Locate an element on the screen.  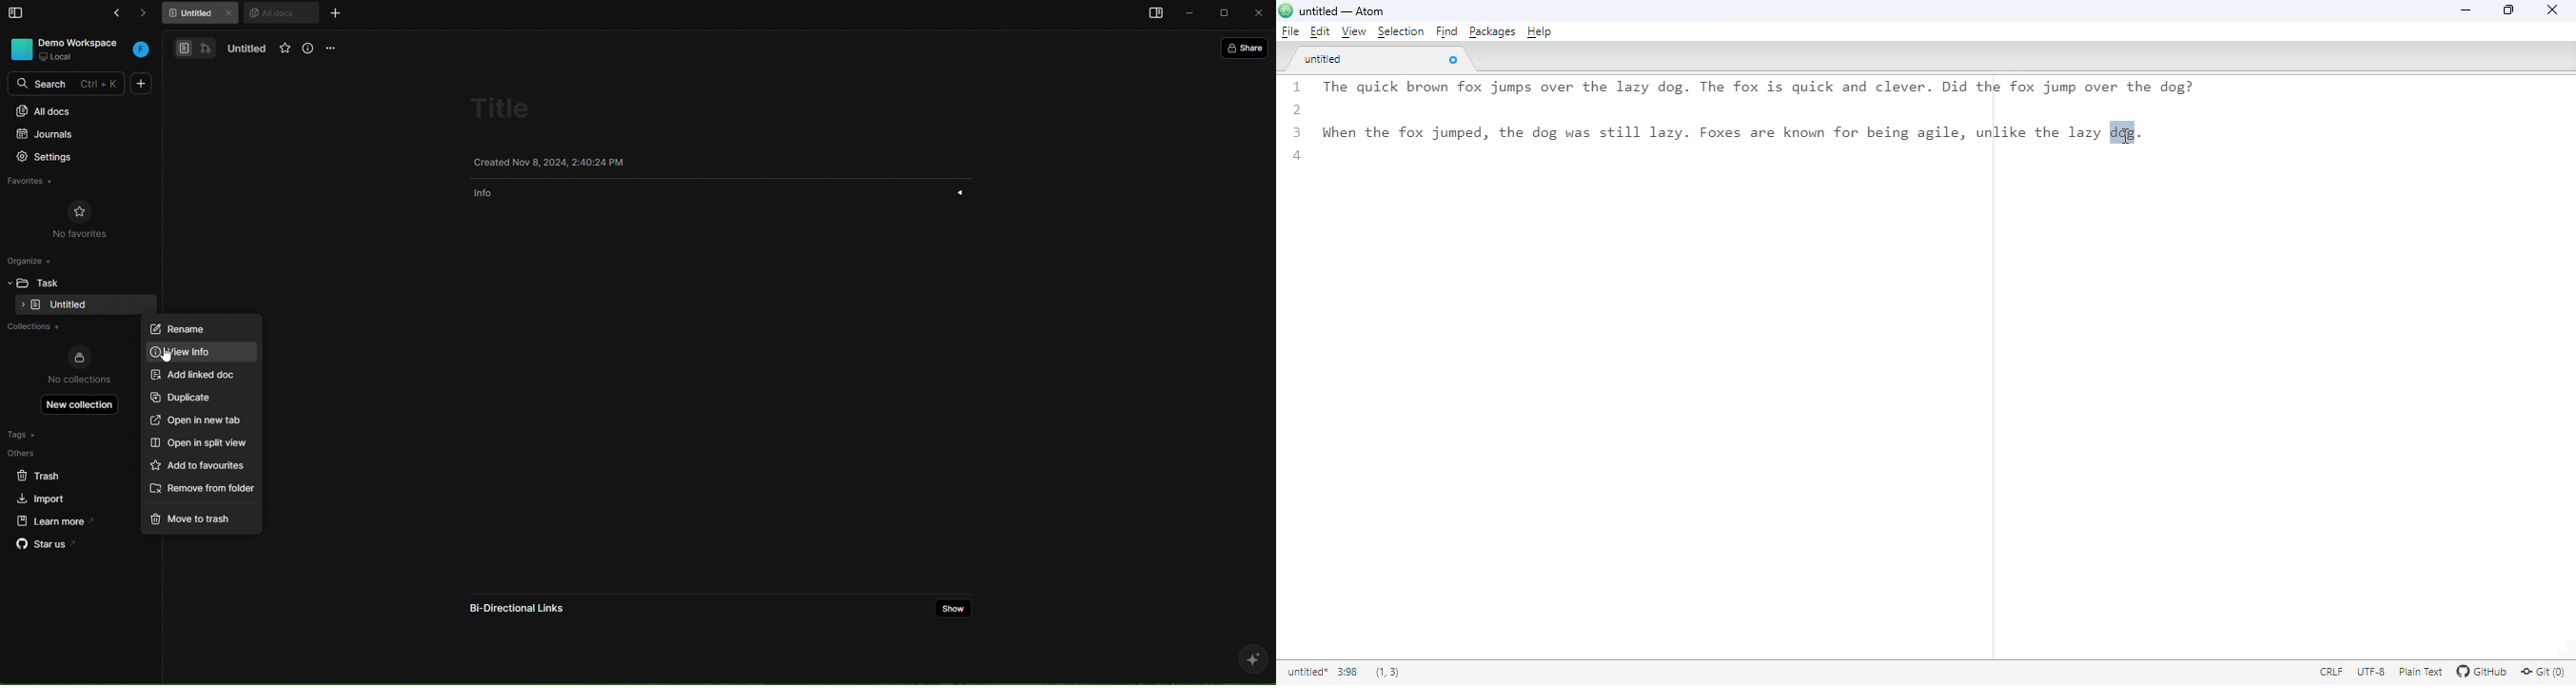
forward is located at coordinates (150, 15).